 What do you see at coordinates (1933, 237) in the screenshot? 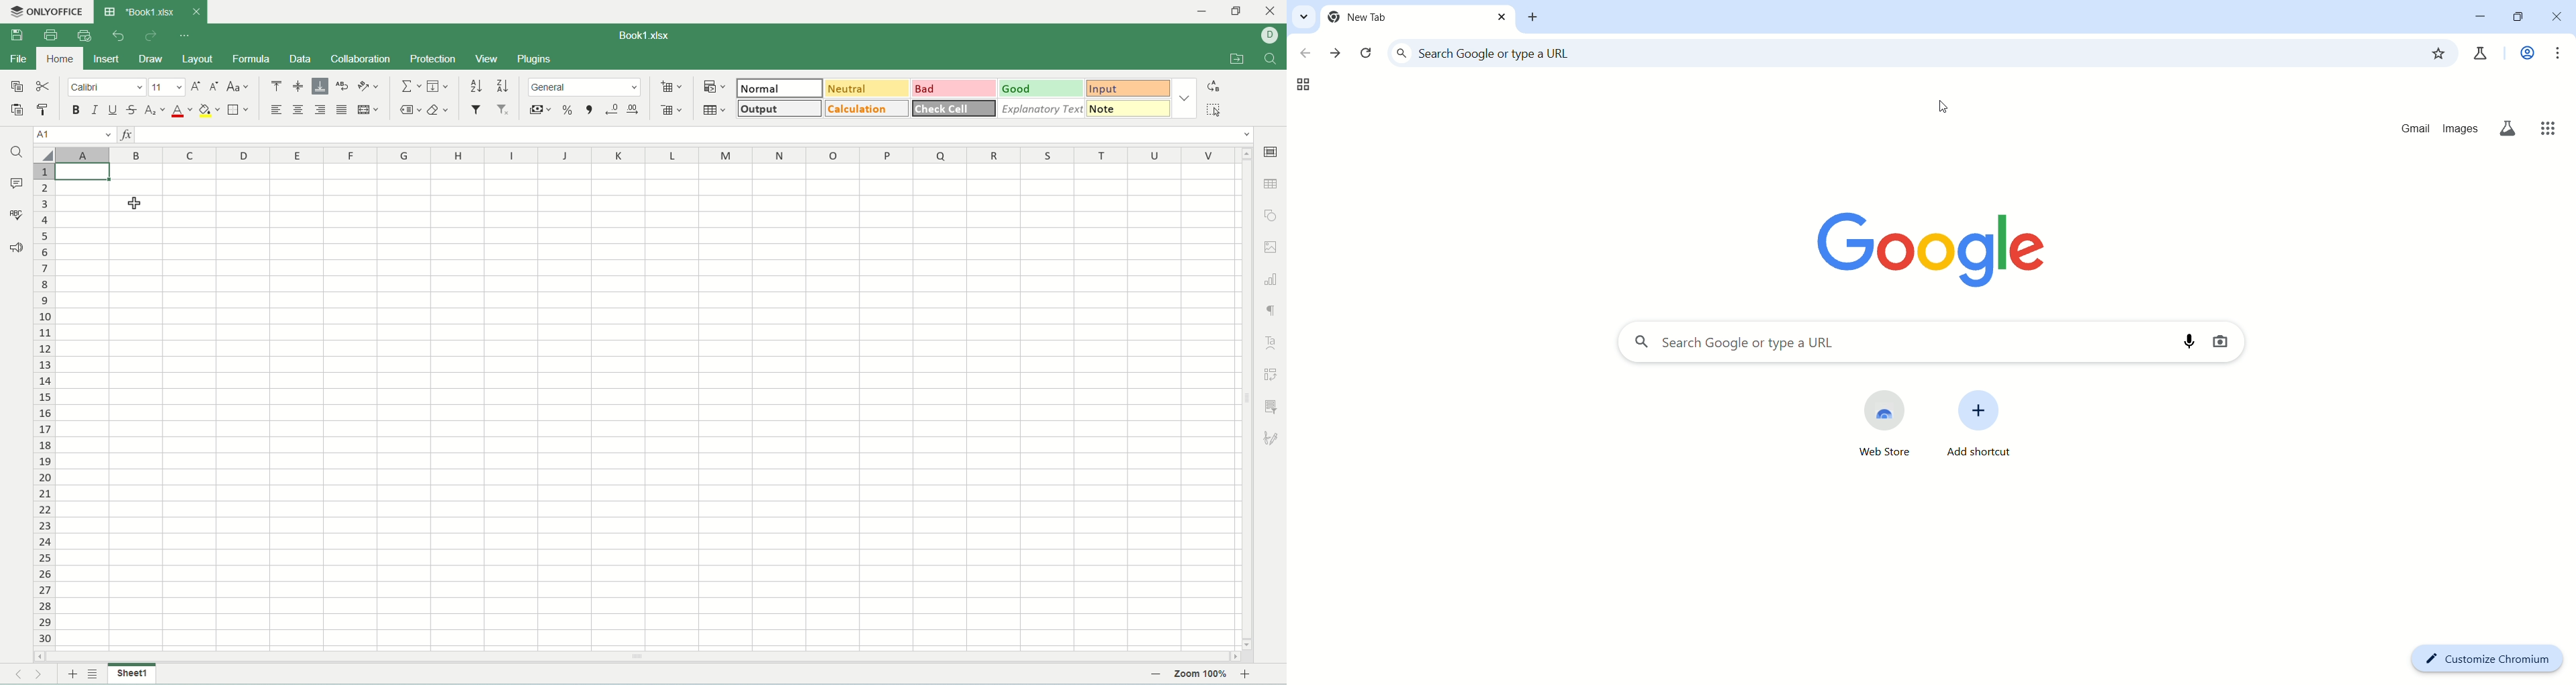
I see `google` at bounding box center [1933, 237].